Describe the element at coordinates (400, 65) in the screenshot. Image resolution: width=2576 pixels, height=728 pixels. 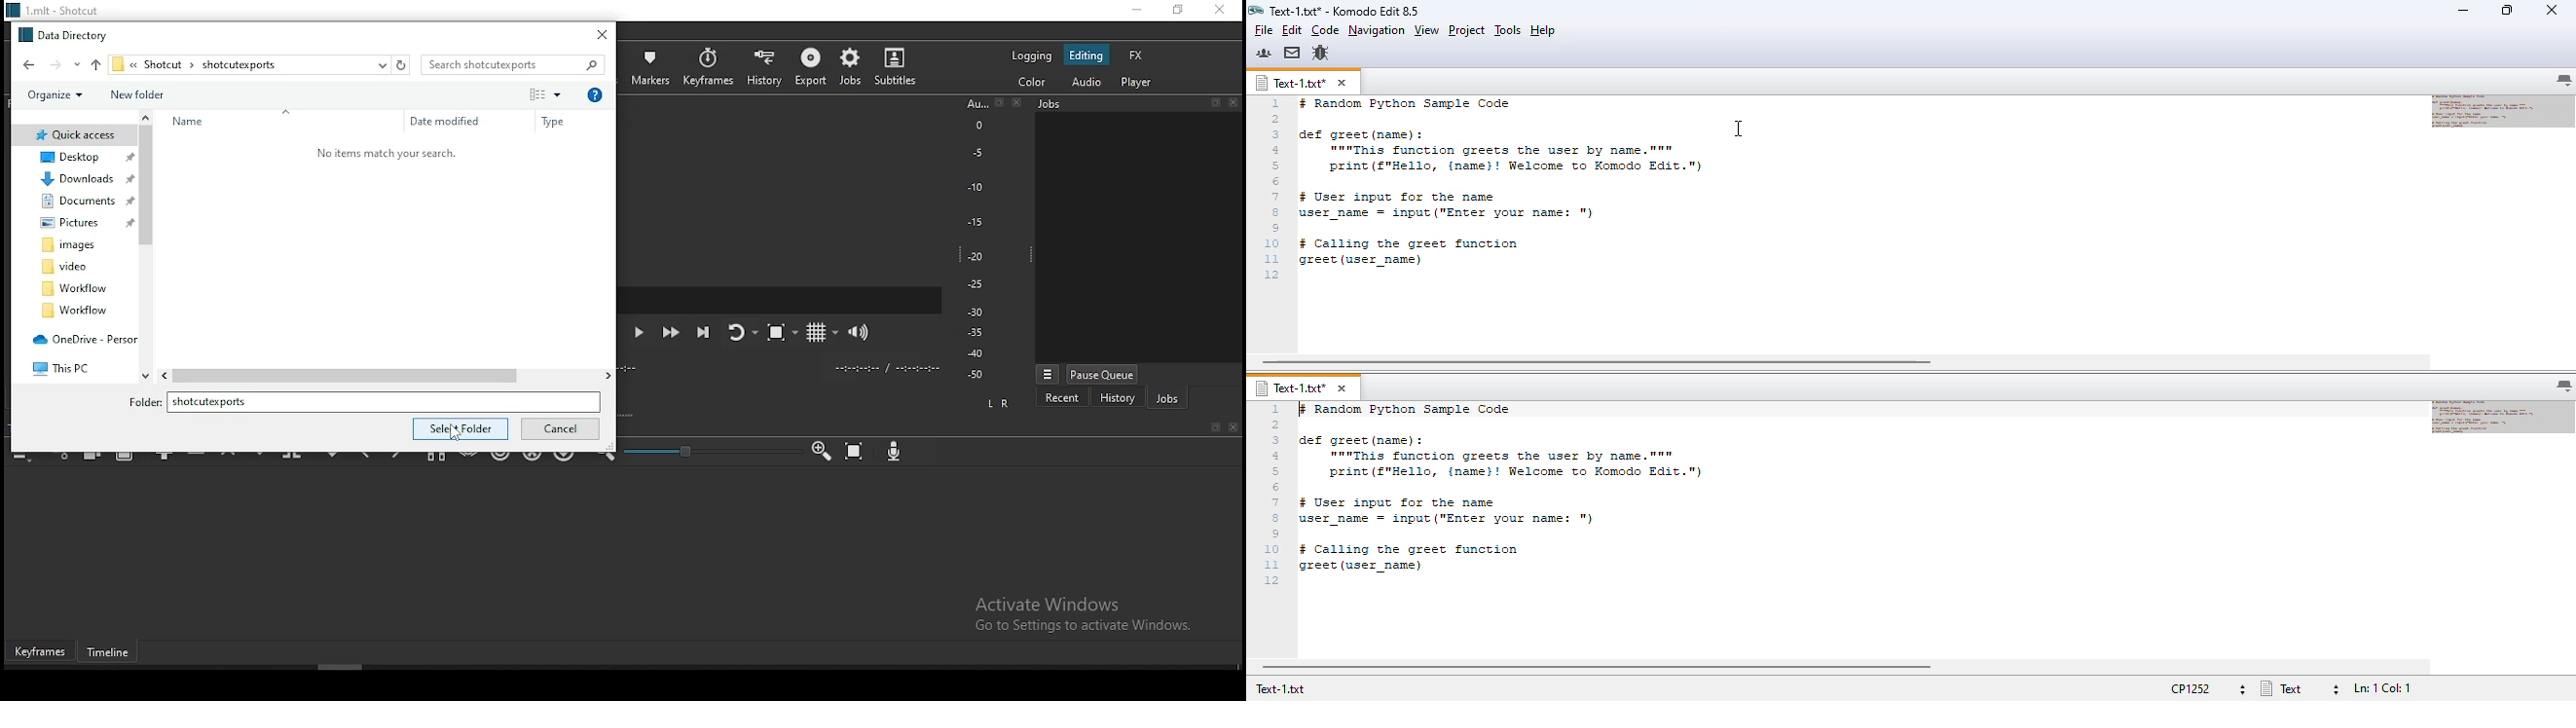
I see `refresh` at that location.